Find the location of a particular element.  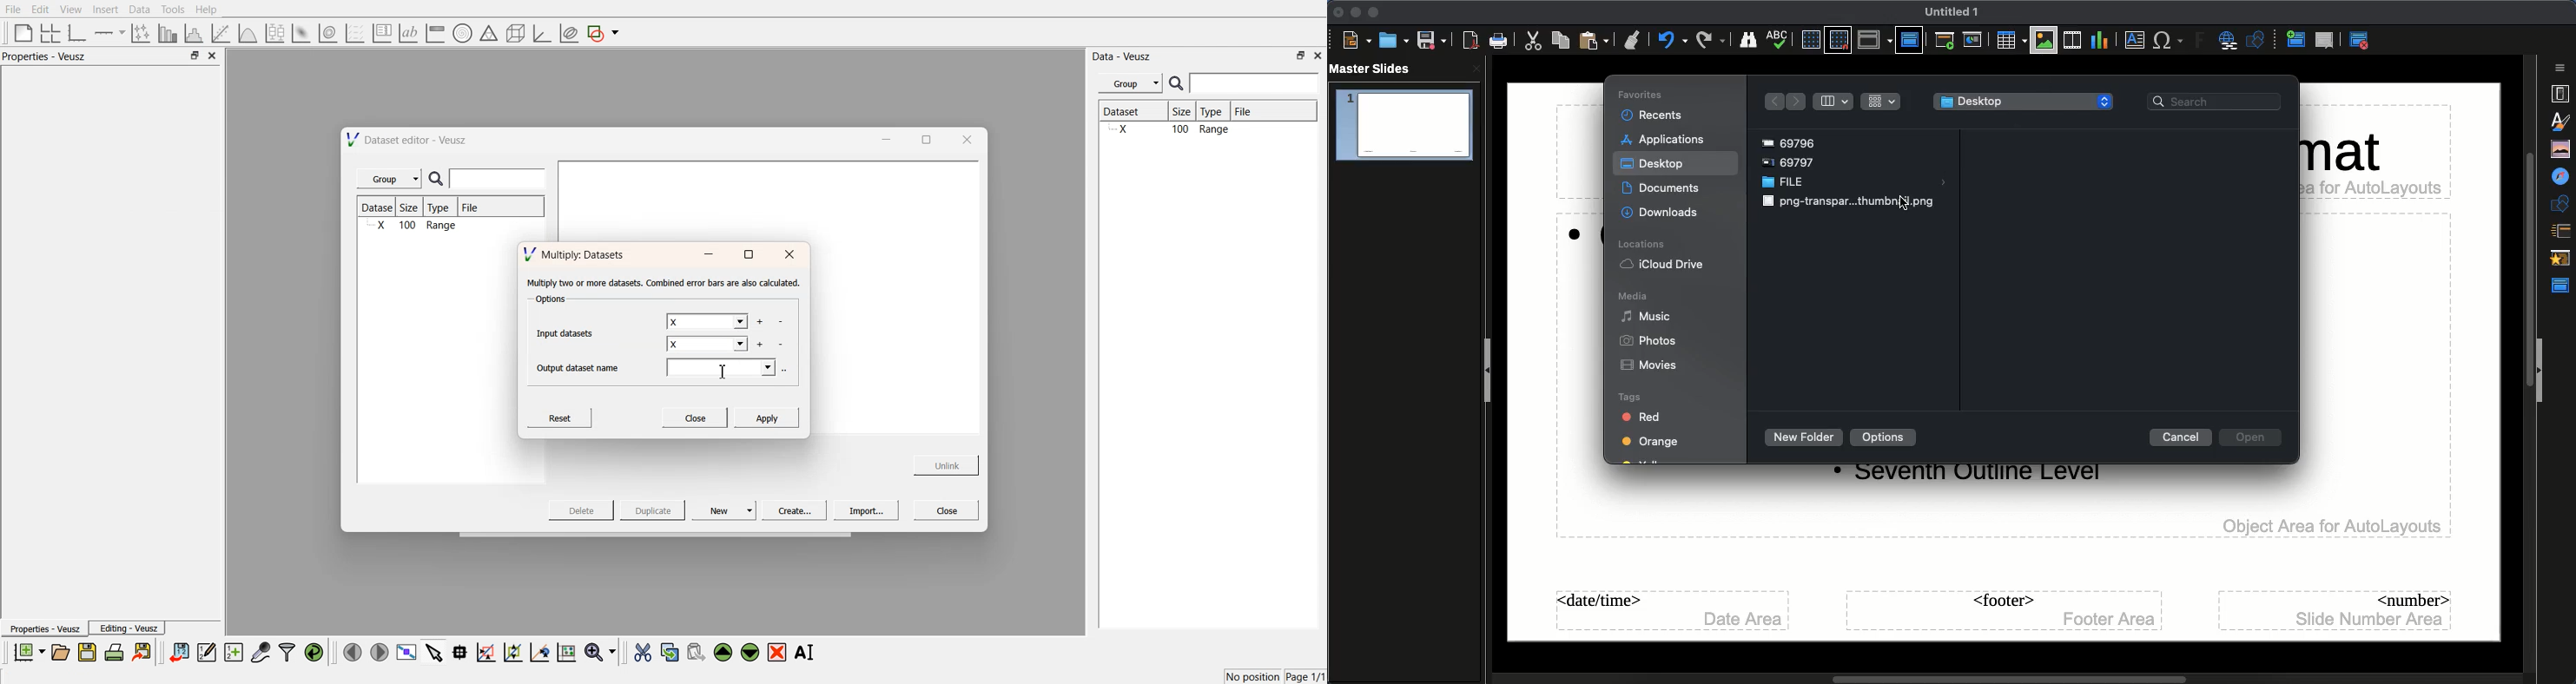

reset the graph axes is located at coordinates (566, 653).